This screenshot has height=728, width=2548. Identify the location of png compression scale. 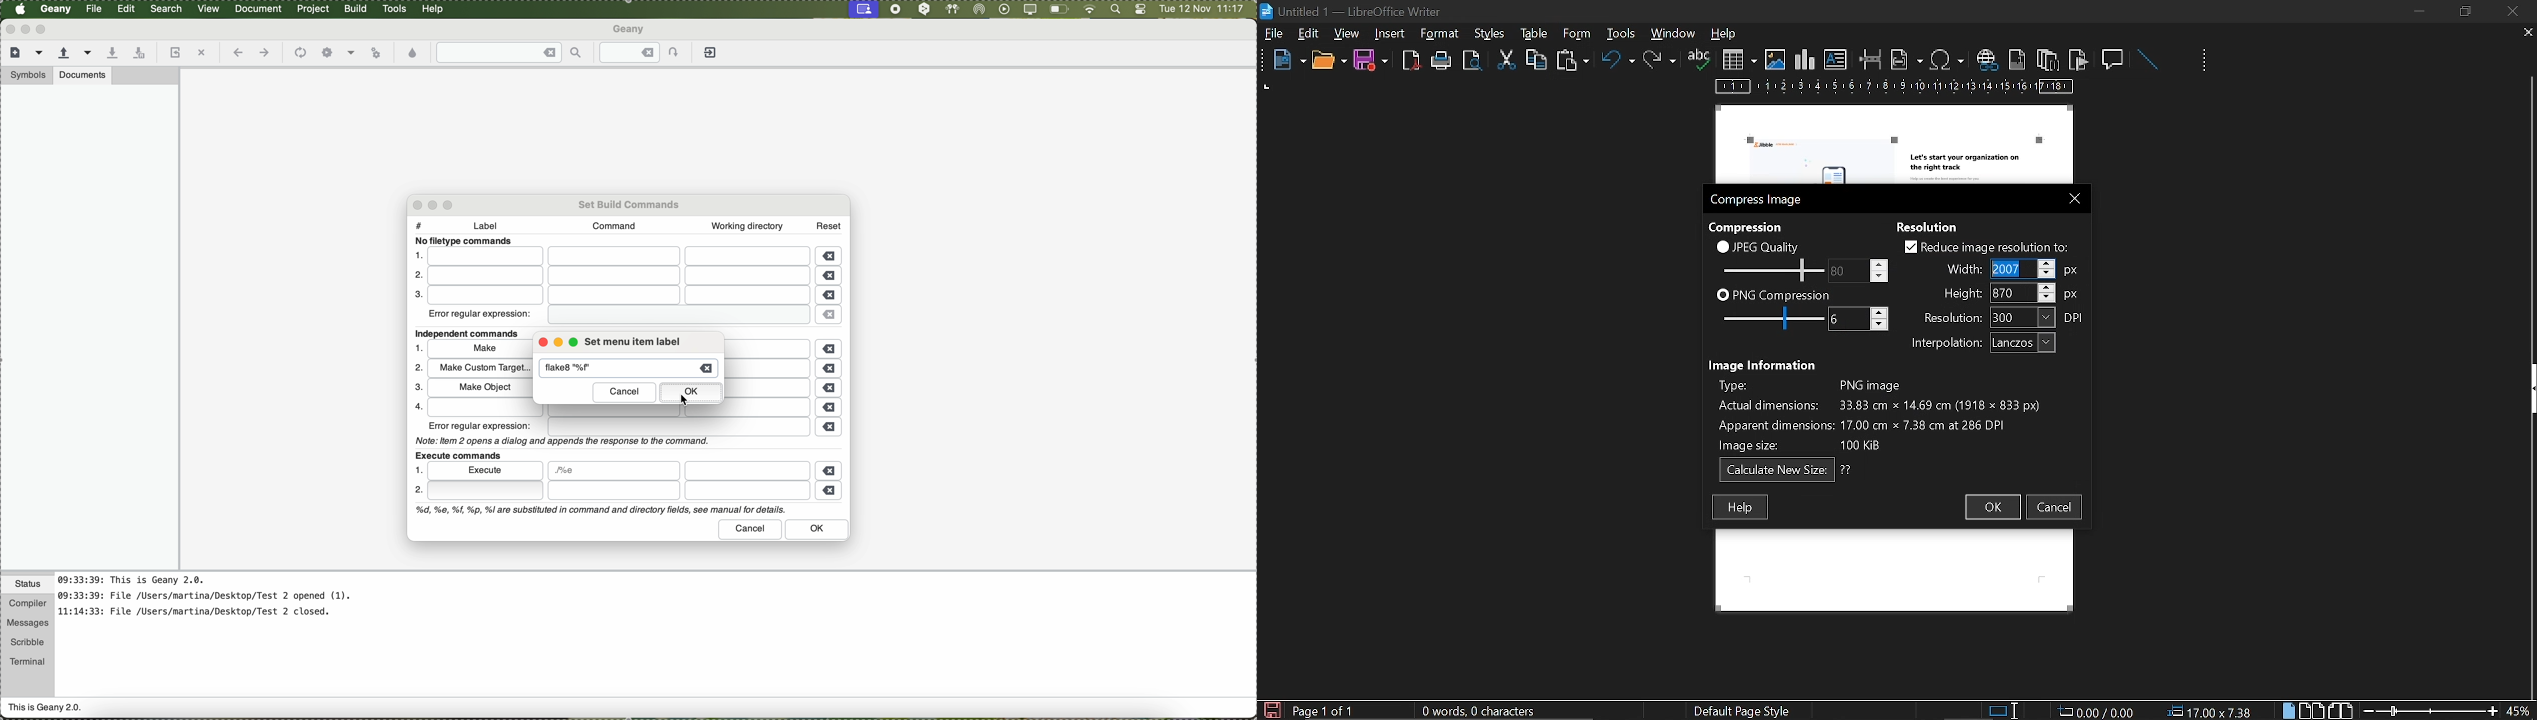
(1768, 318).